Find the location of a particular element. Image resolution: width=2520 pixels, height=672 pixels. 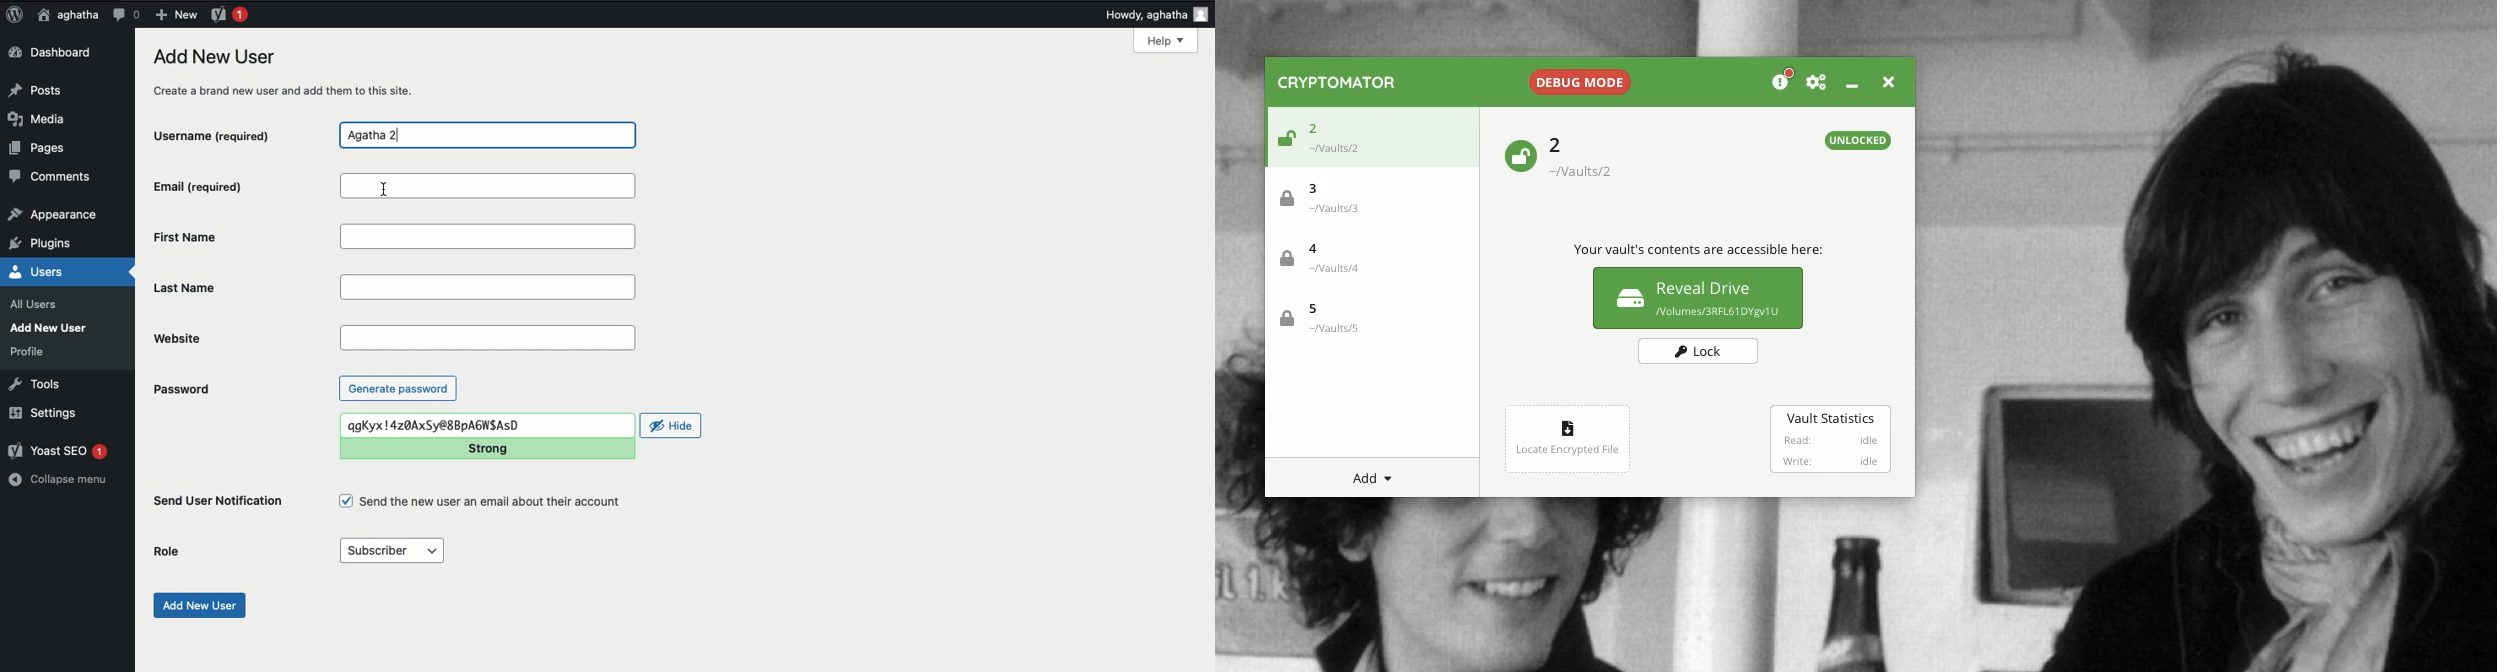

all users is located at coordinates (38, 305).